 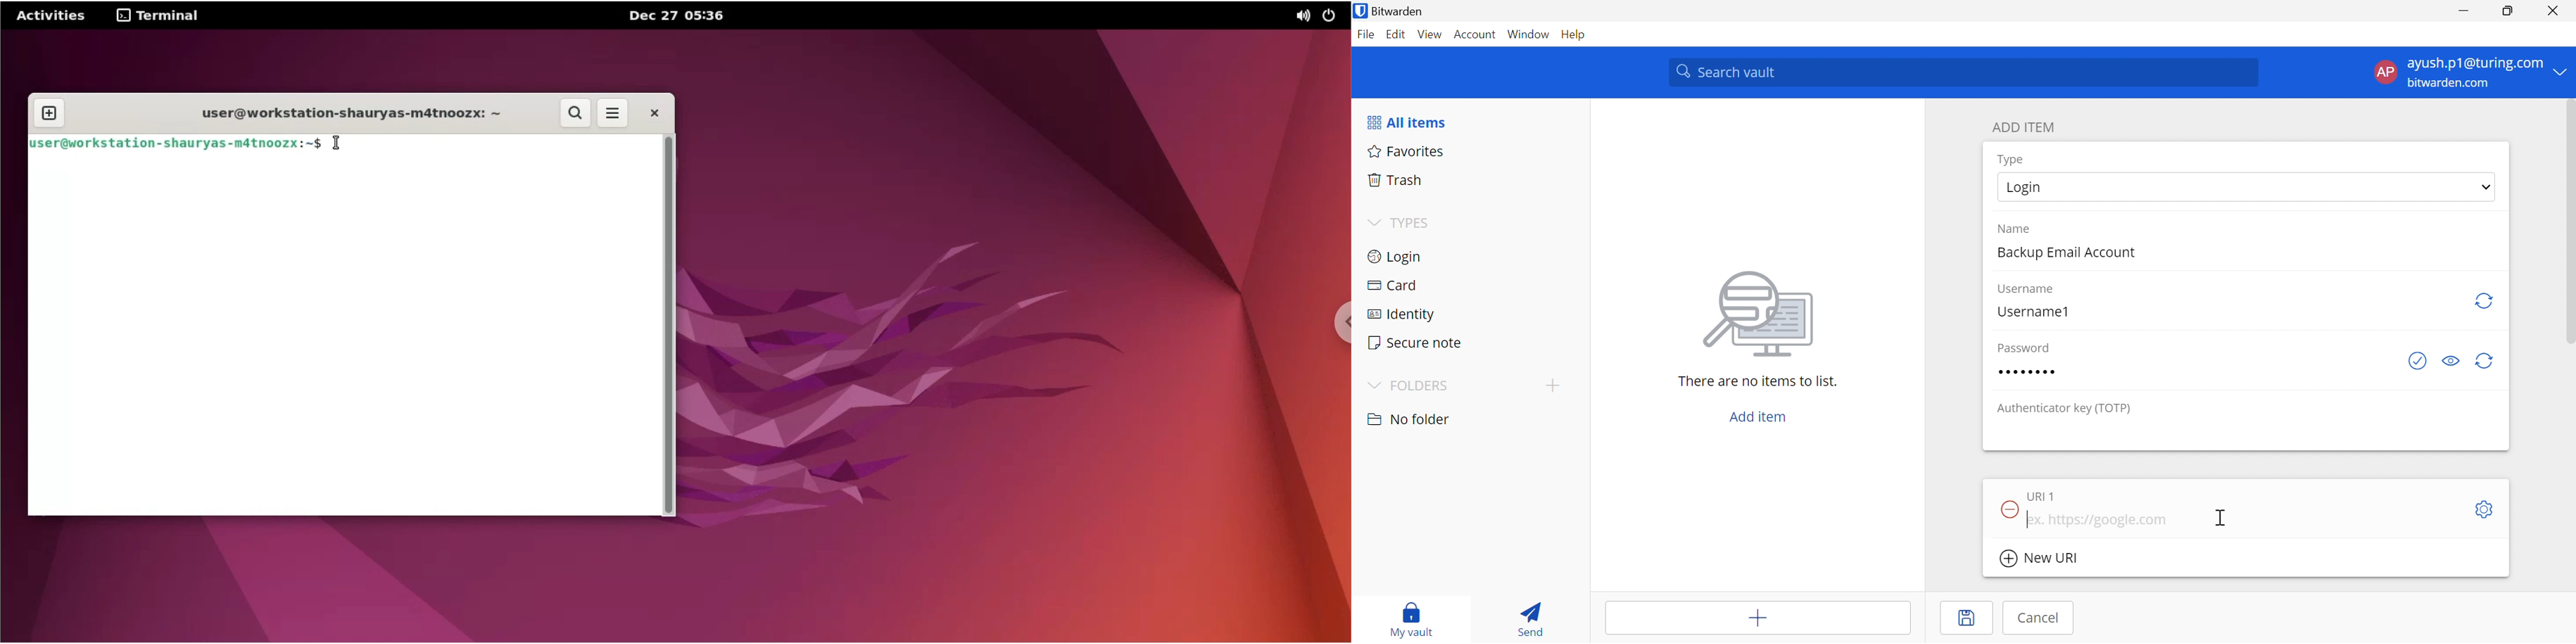 I want to click on bitwarden logo, so click(x=1360, y=11).